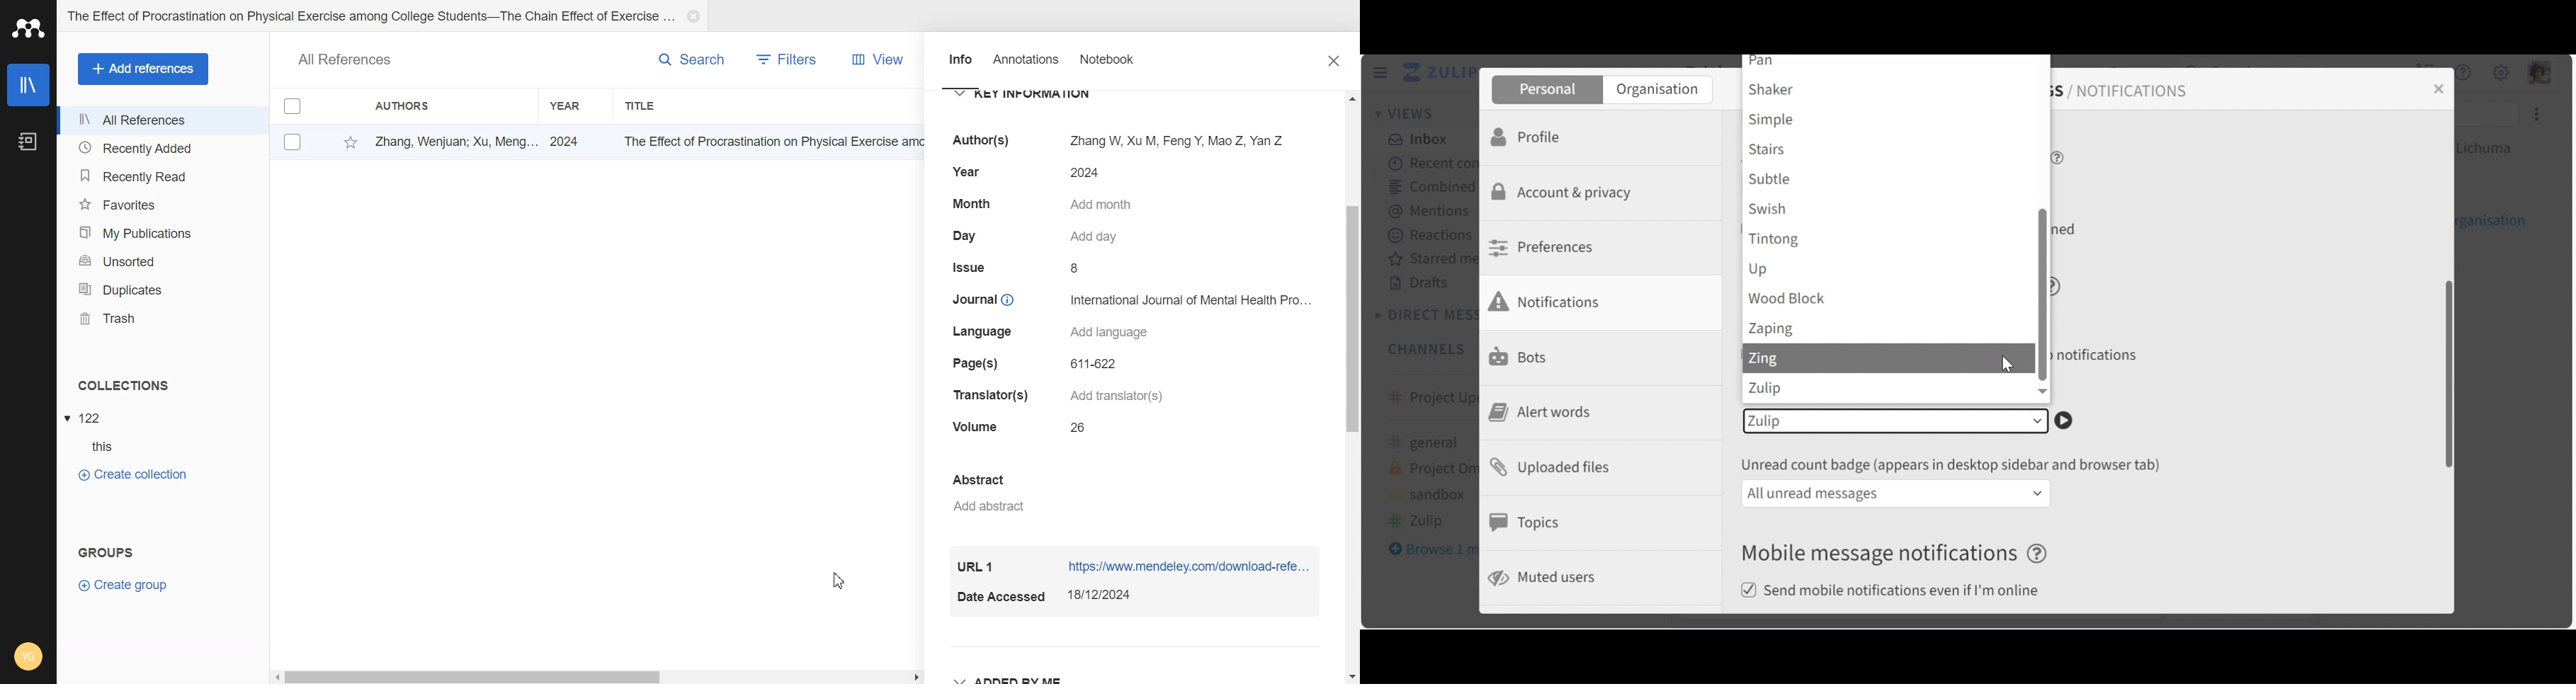  I want to click on All References, so click(162, 120).